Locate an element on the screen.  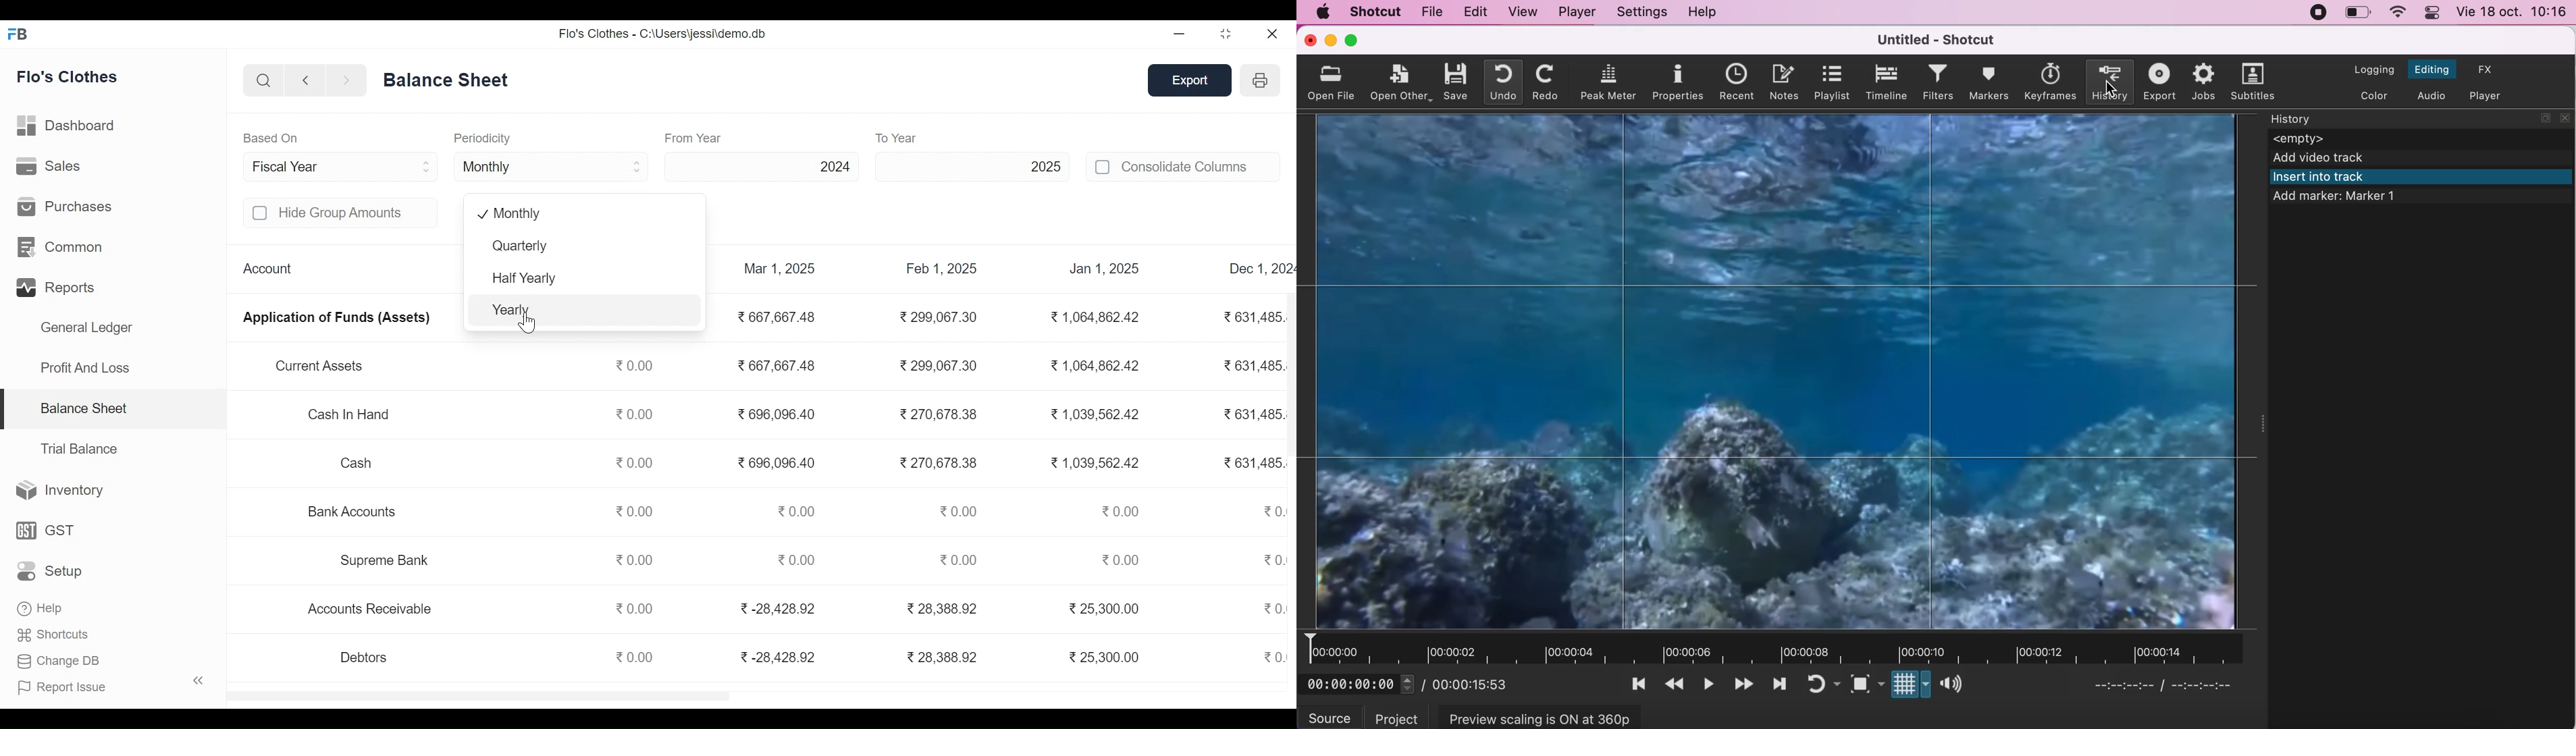
inventory is located at coordinates (61, 491).